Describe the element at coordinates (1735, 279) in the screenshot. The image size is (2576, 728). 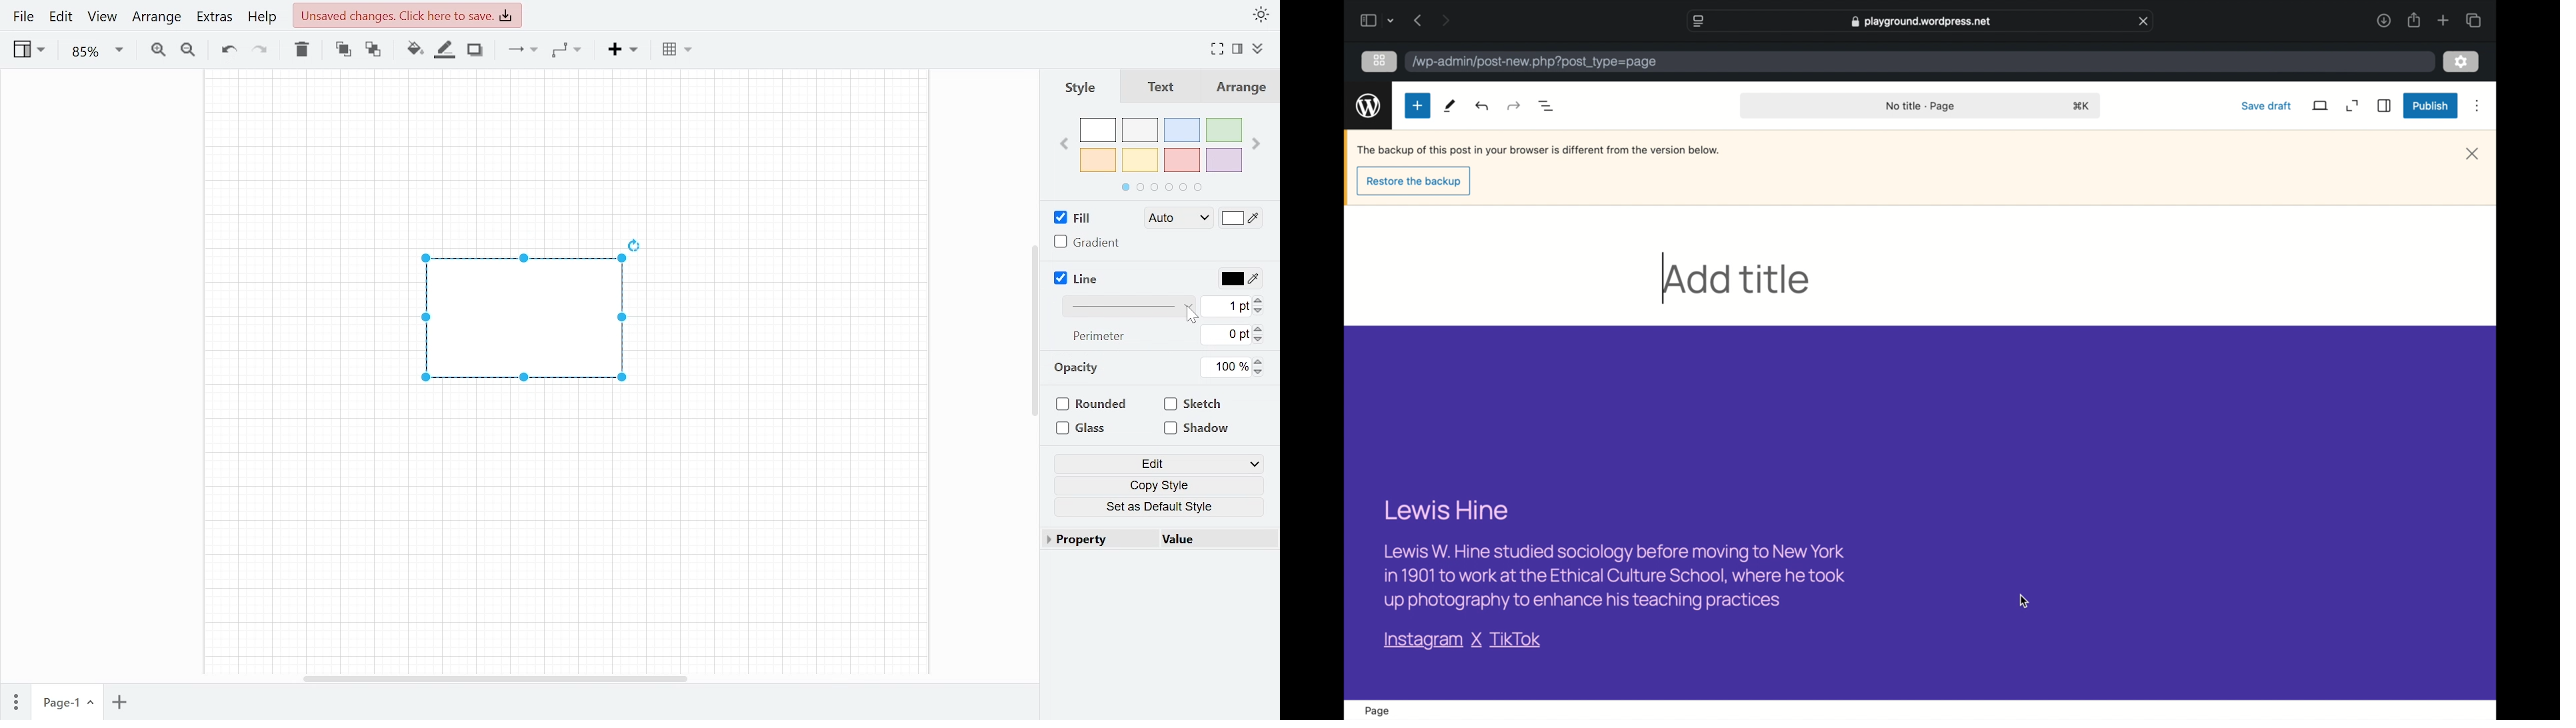
I see `add title` at that location.